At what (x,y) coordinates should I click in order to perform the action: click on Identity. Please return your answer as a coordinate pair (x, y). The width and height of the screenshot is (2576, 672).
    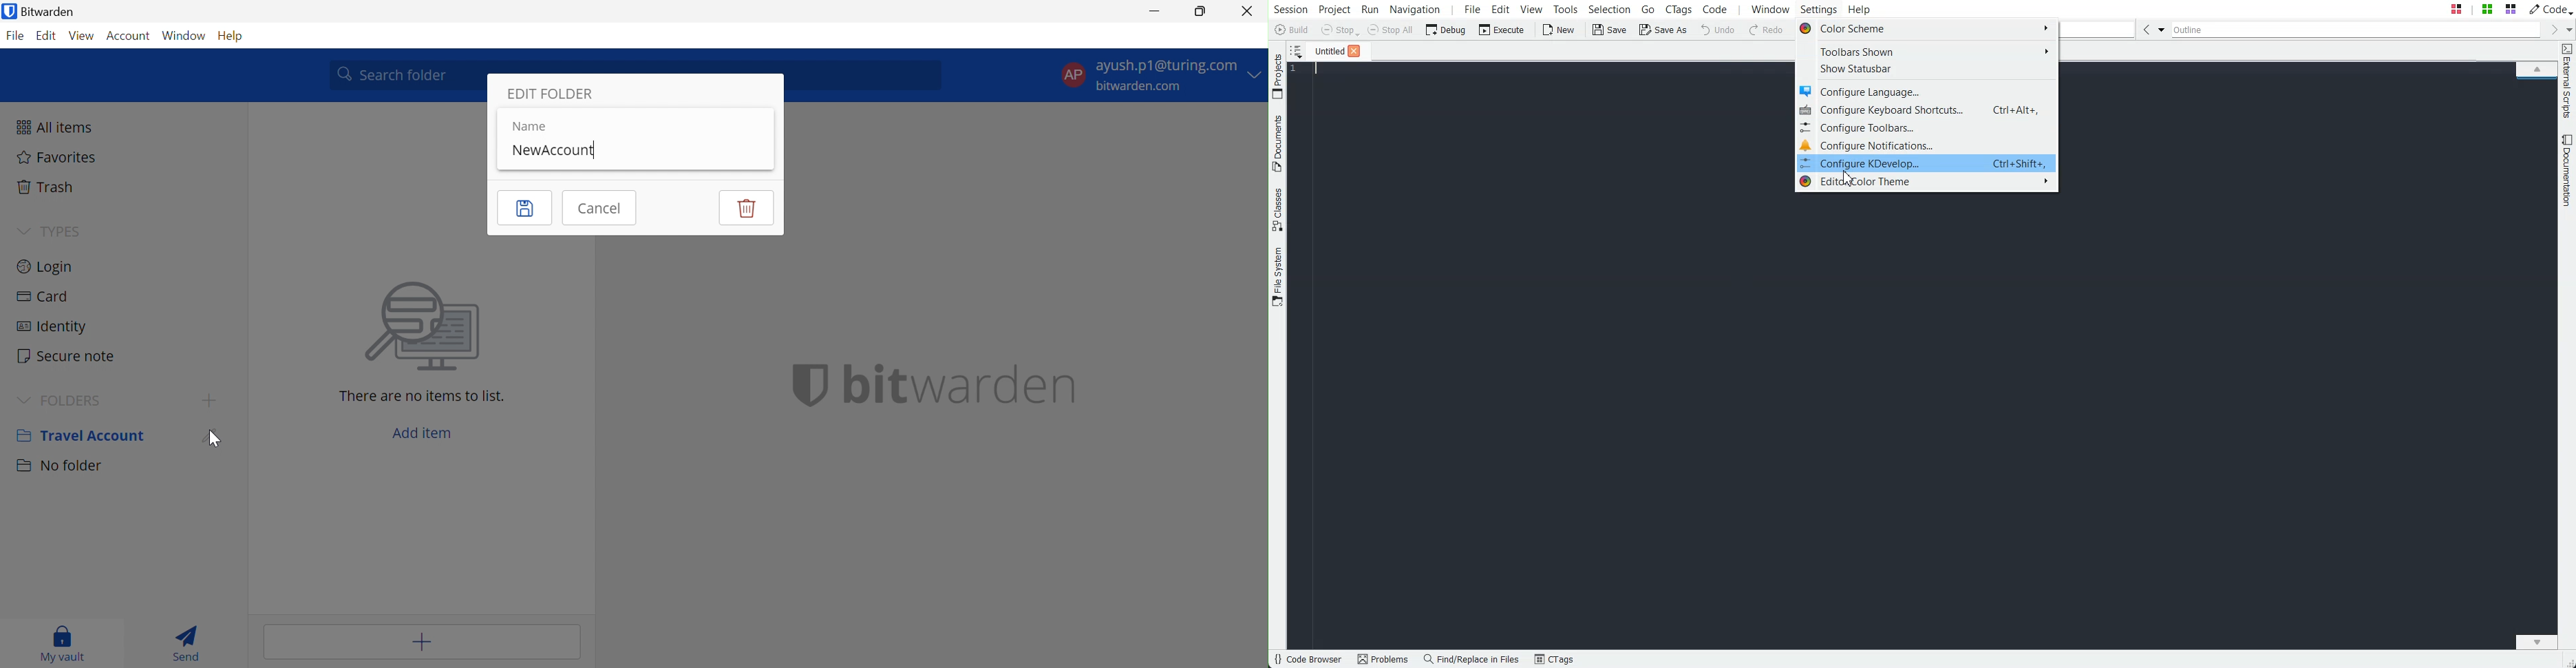
    Looking at the image, I should click on (54, 326).